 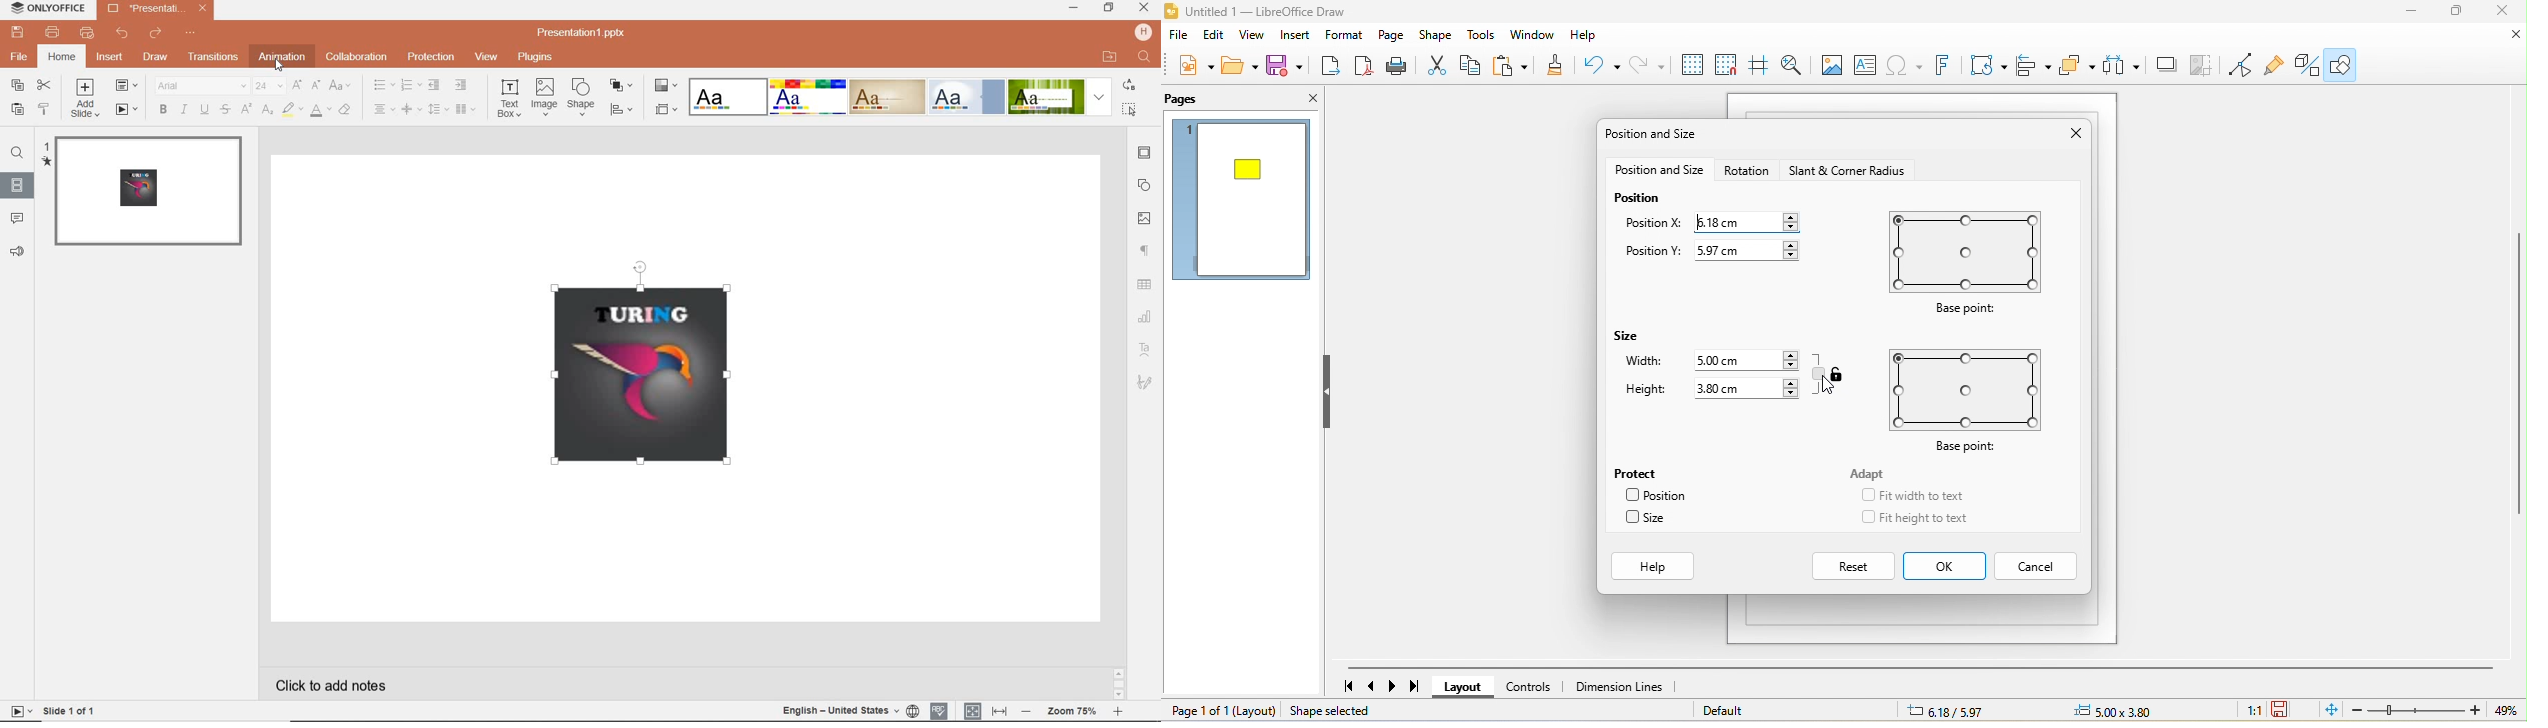 What do you see at coordinates (1866, 476) in the screenshot?
I see `adapt` at bounding box center [1866, 476].